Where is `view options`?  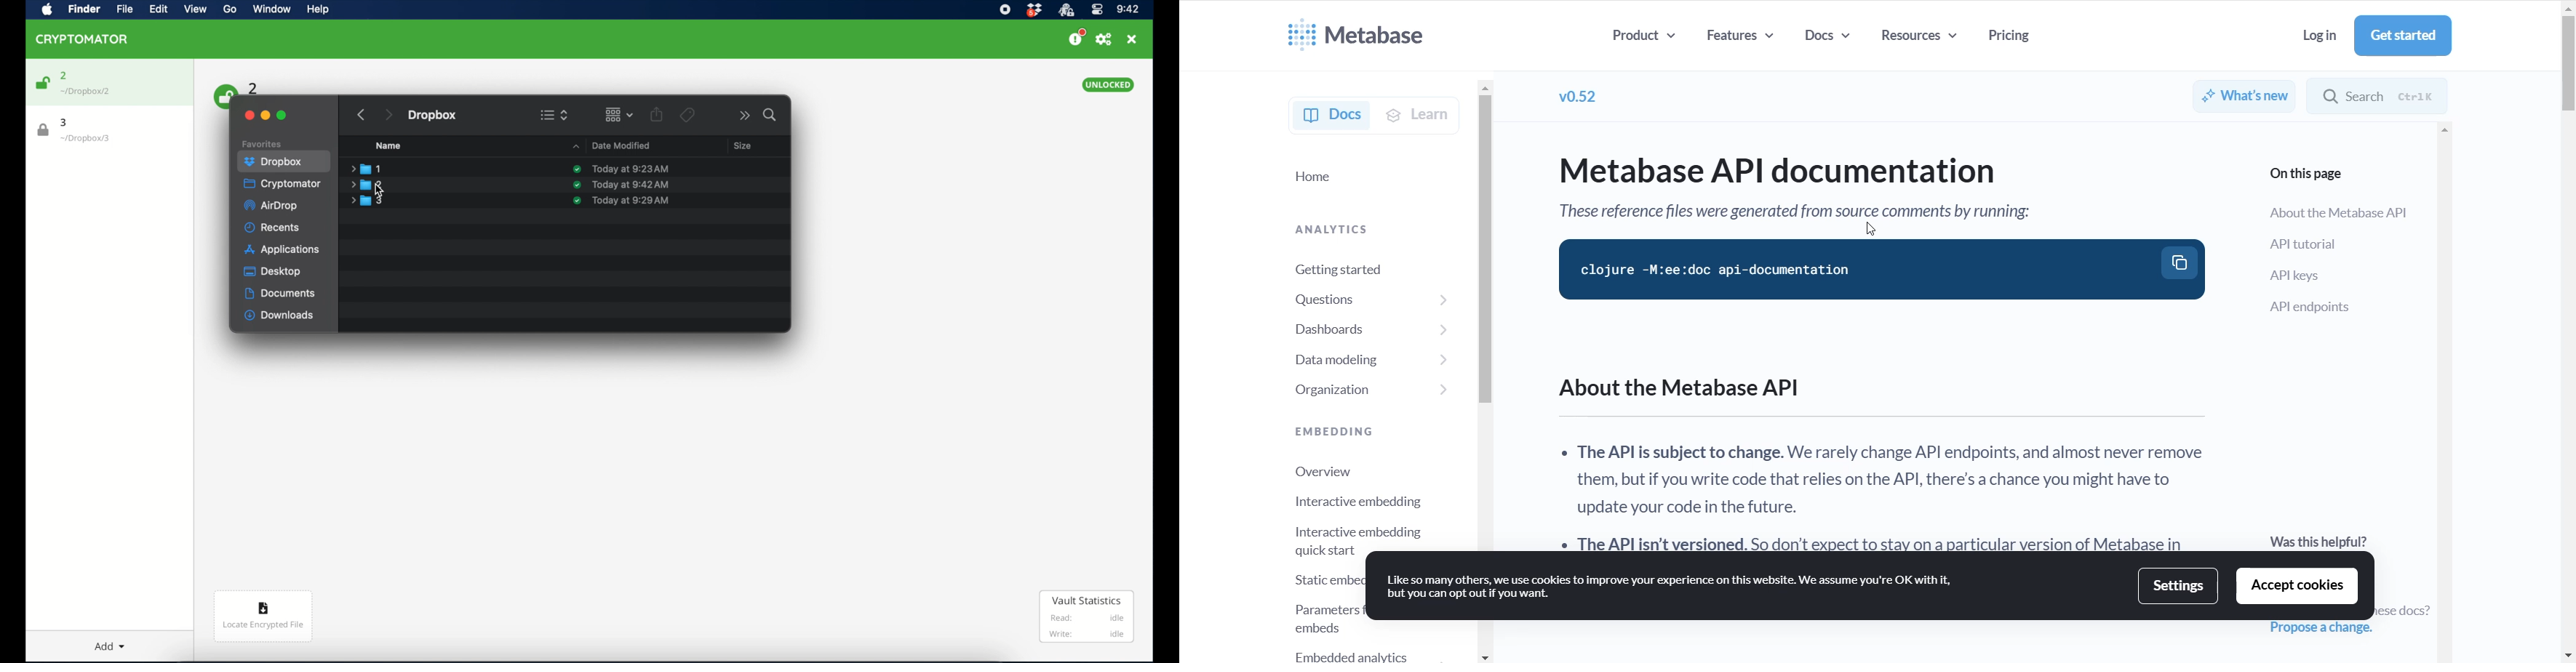
view options is located at coordinates (554, 115).